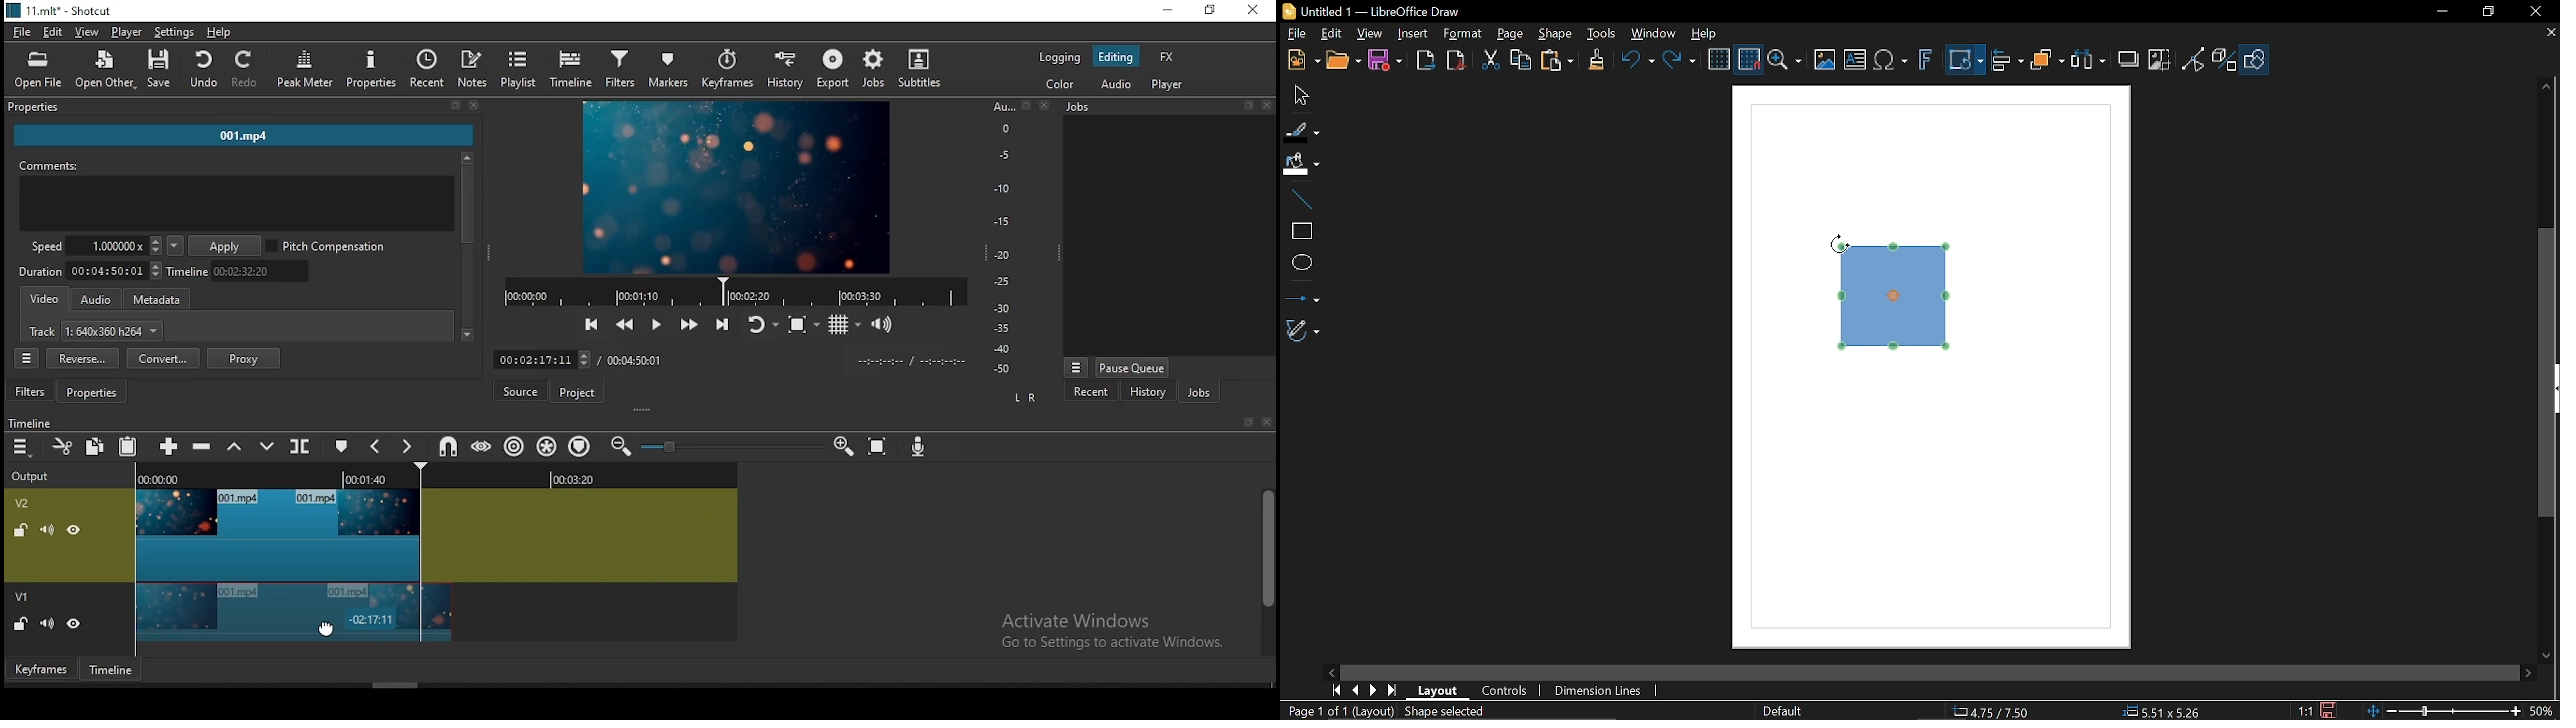 The height and width of the screenshot is (728, 2576). I want to click on CURRENT INPUT TIME, so click(541, 359).